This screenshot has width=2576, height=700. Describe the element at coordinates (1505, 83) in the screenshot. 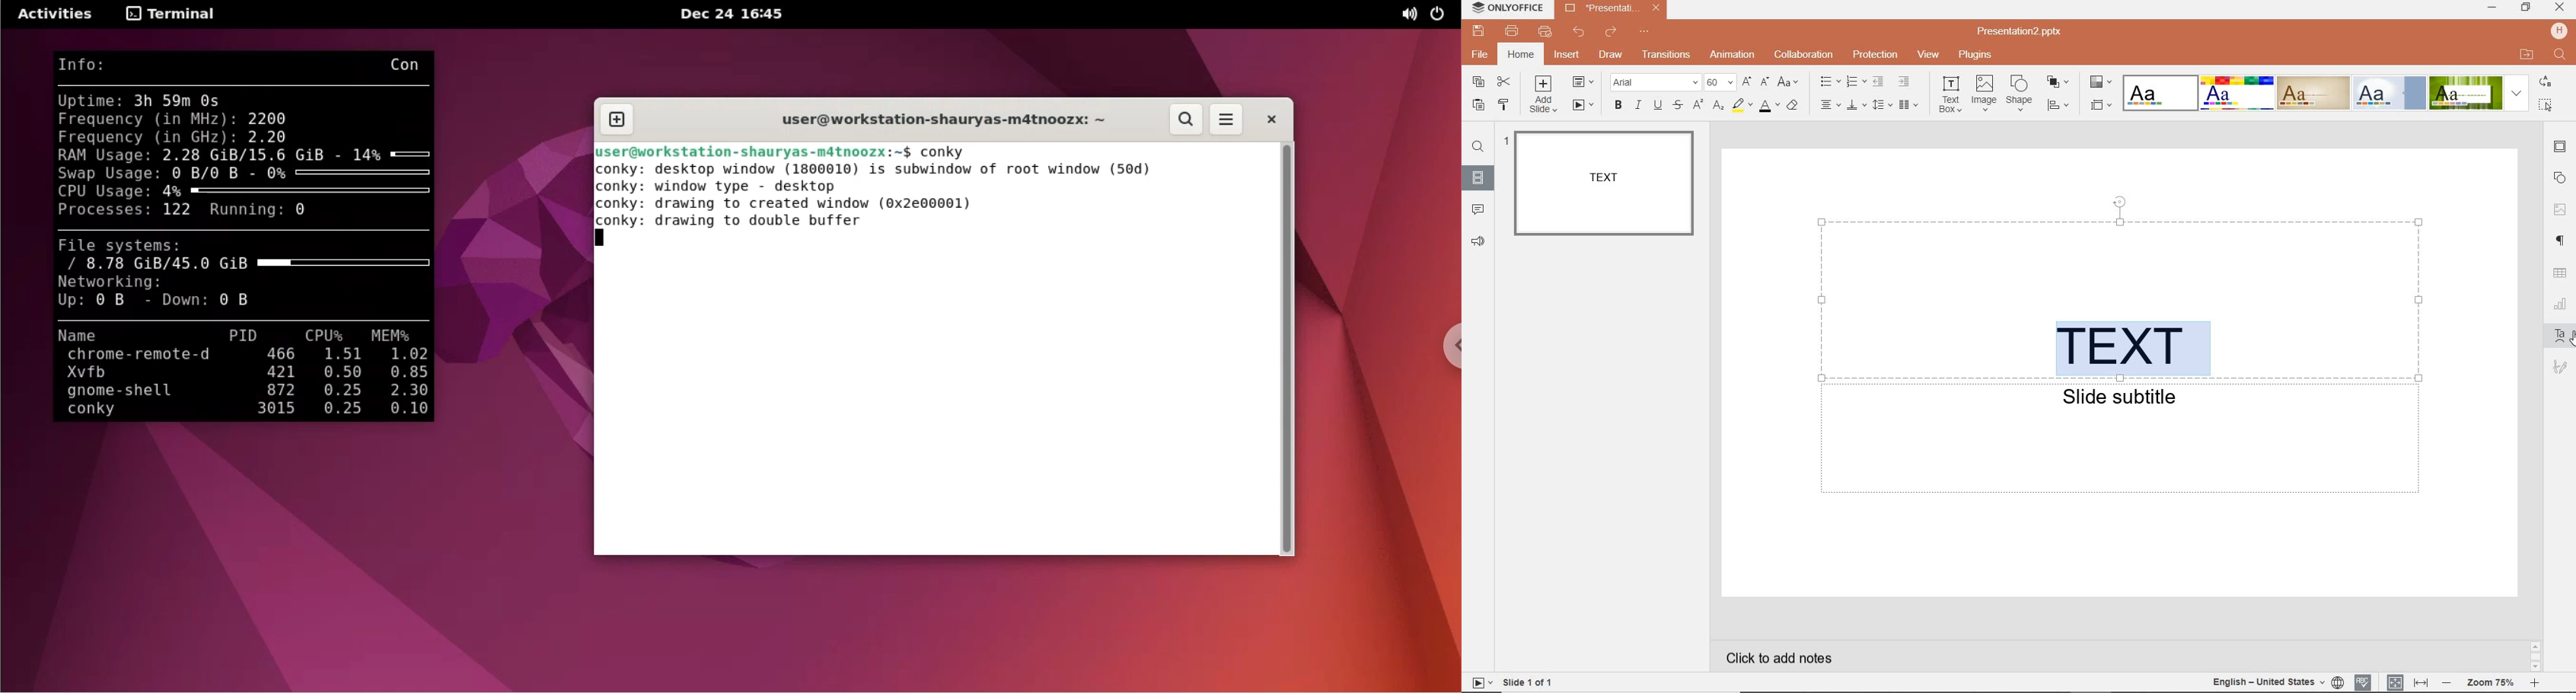

I see `CUT` at that location.